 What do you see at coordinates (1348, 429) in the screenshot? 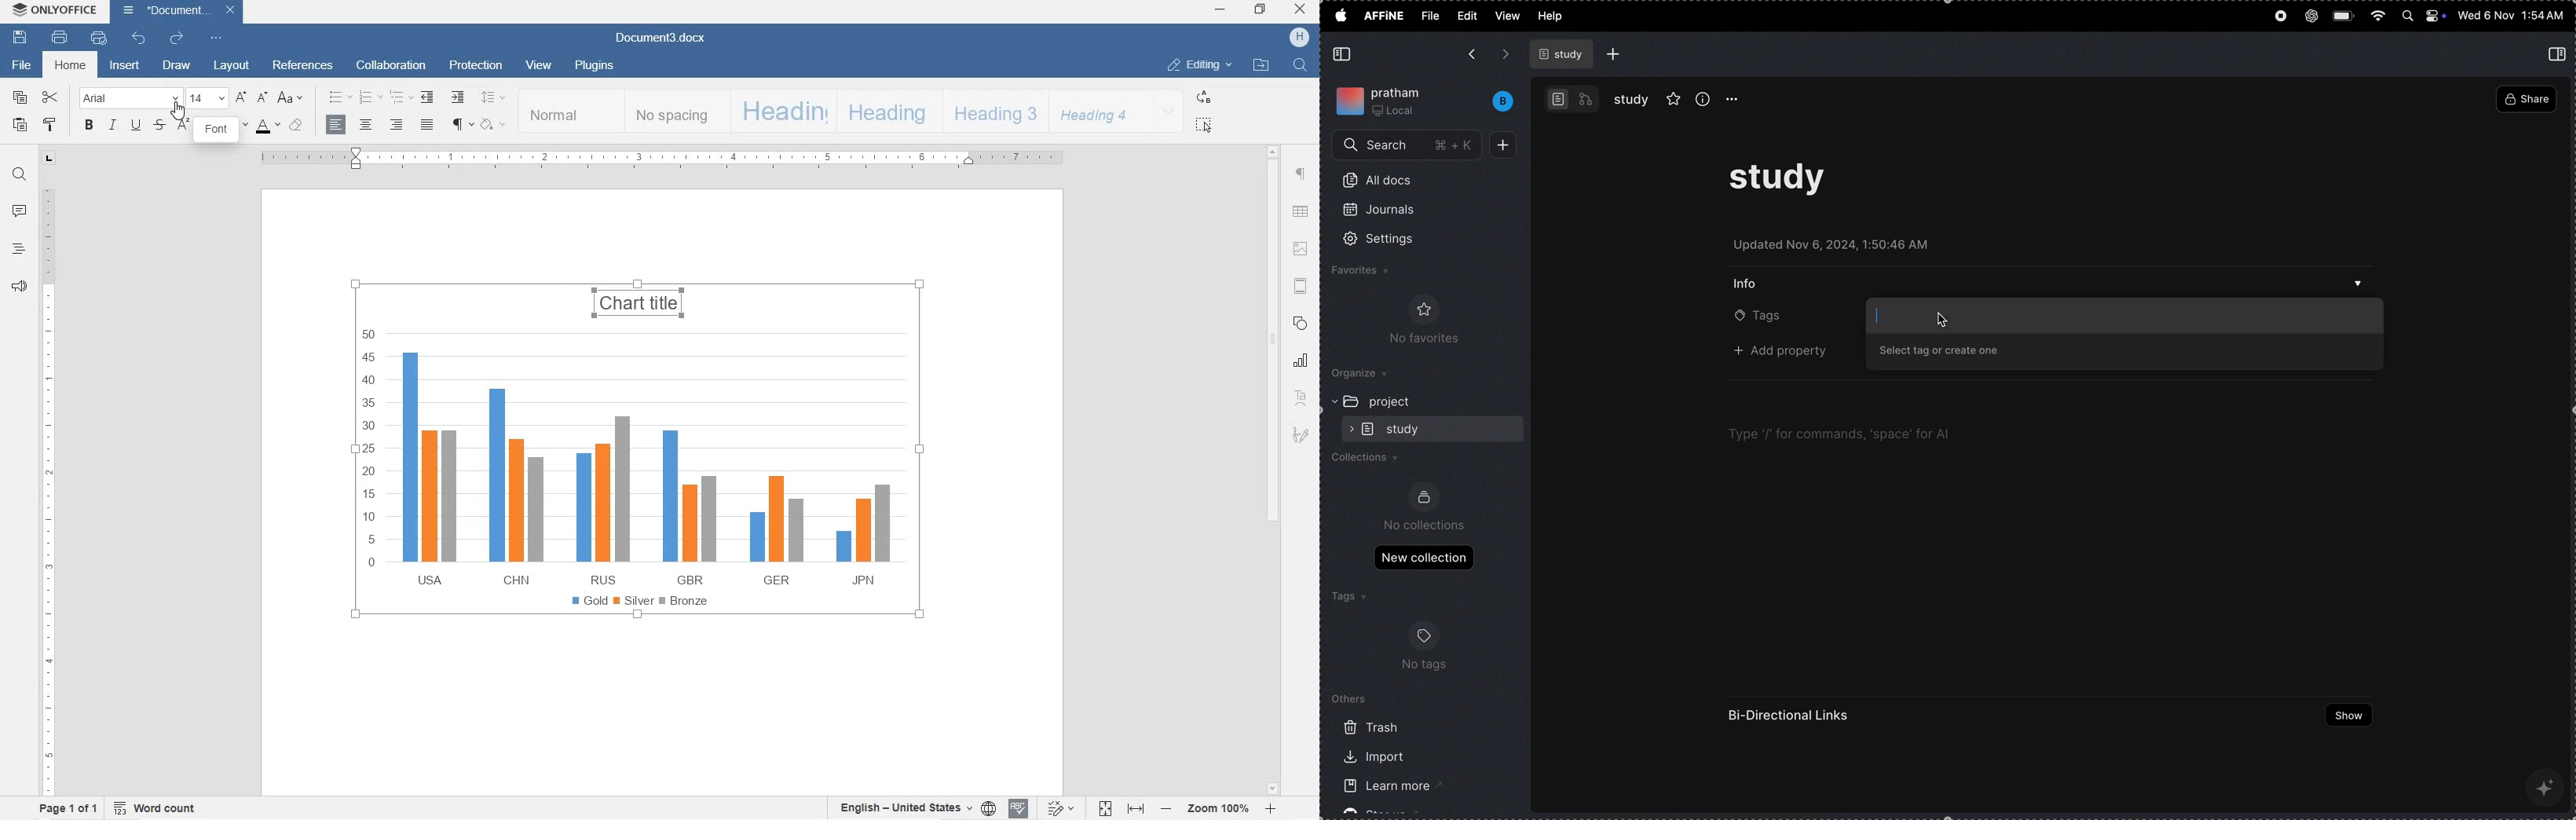
I see `expand/collapse` at bounding box center [1348, 429].